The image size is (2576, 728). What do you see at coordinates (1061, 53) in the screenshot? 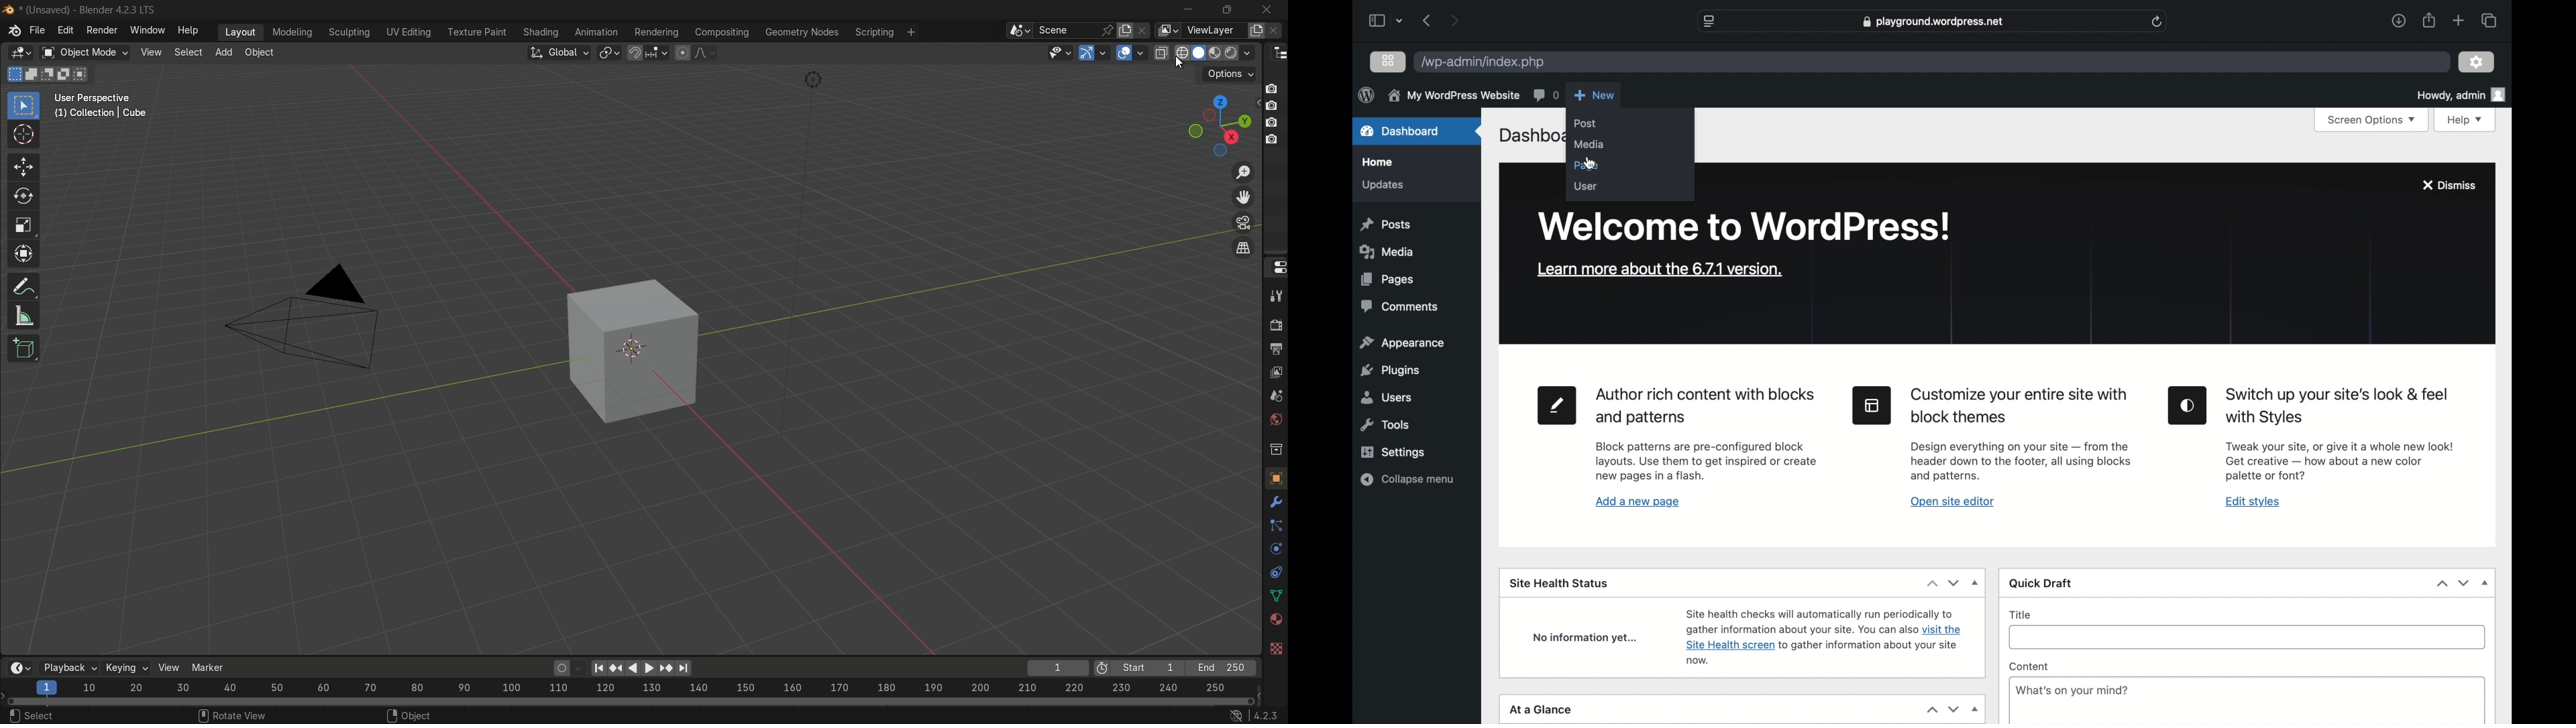
I see `selectability and visibility` at bounding box center [1061, 53].